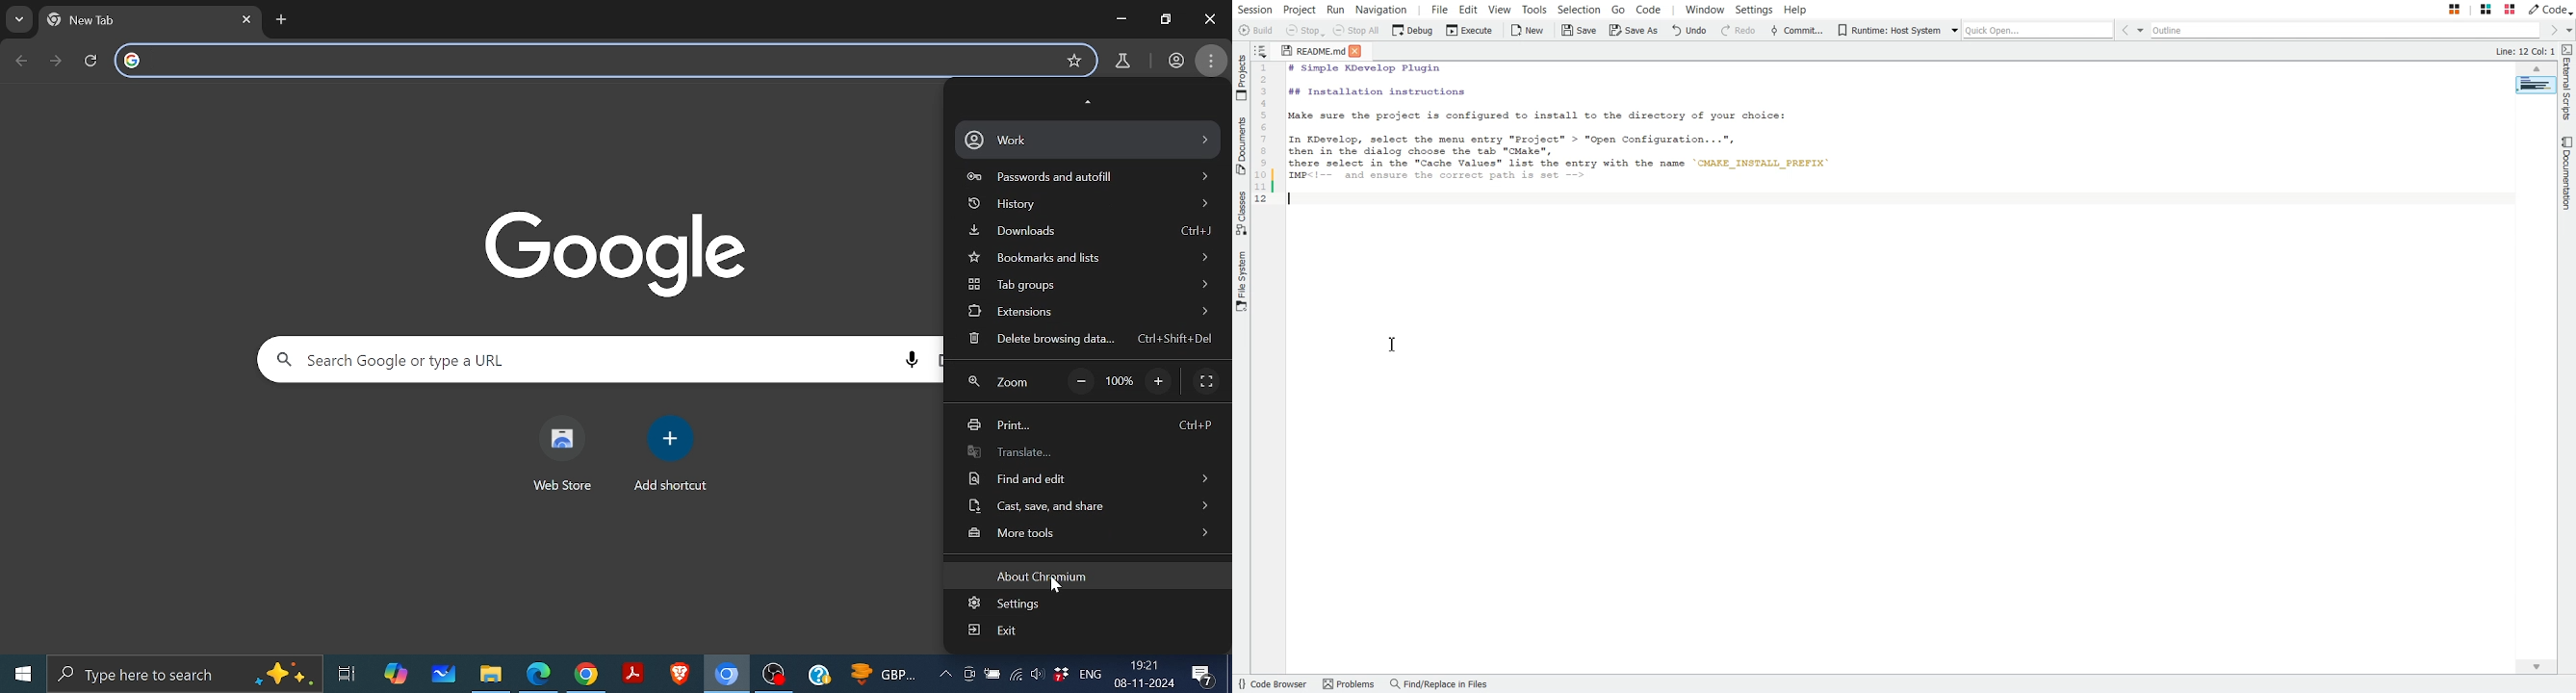 Image resolution: width=2576 pixels, height=700 pixels. Describe the element at coordinates (1121, 19) in the screenshot. I see `Minimize` at that location.